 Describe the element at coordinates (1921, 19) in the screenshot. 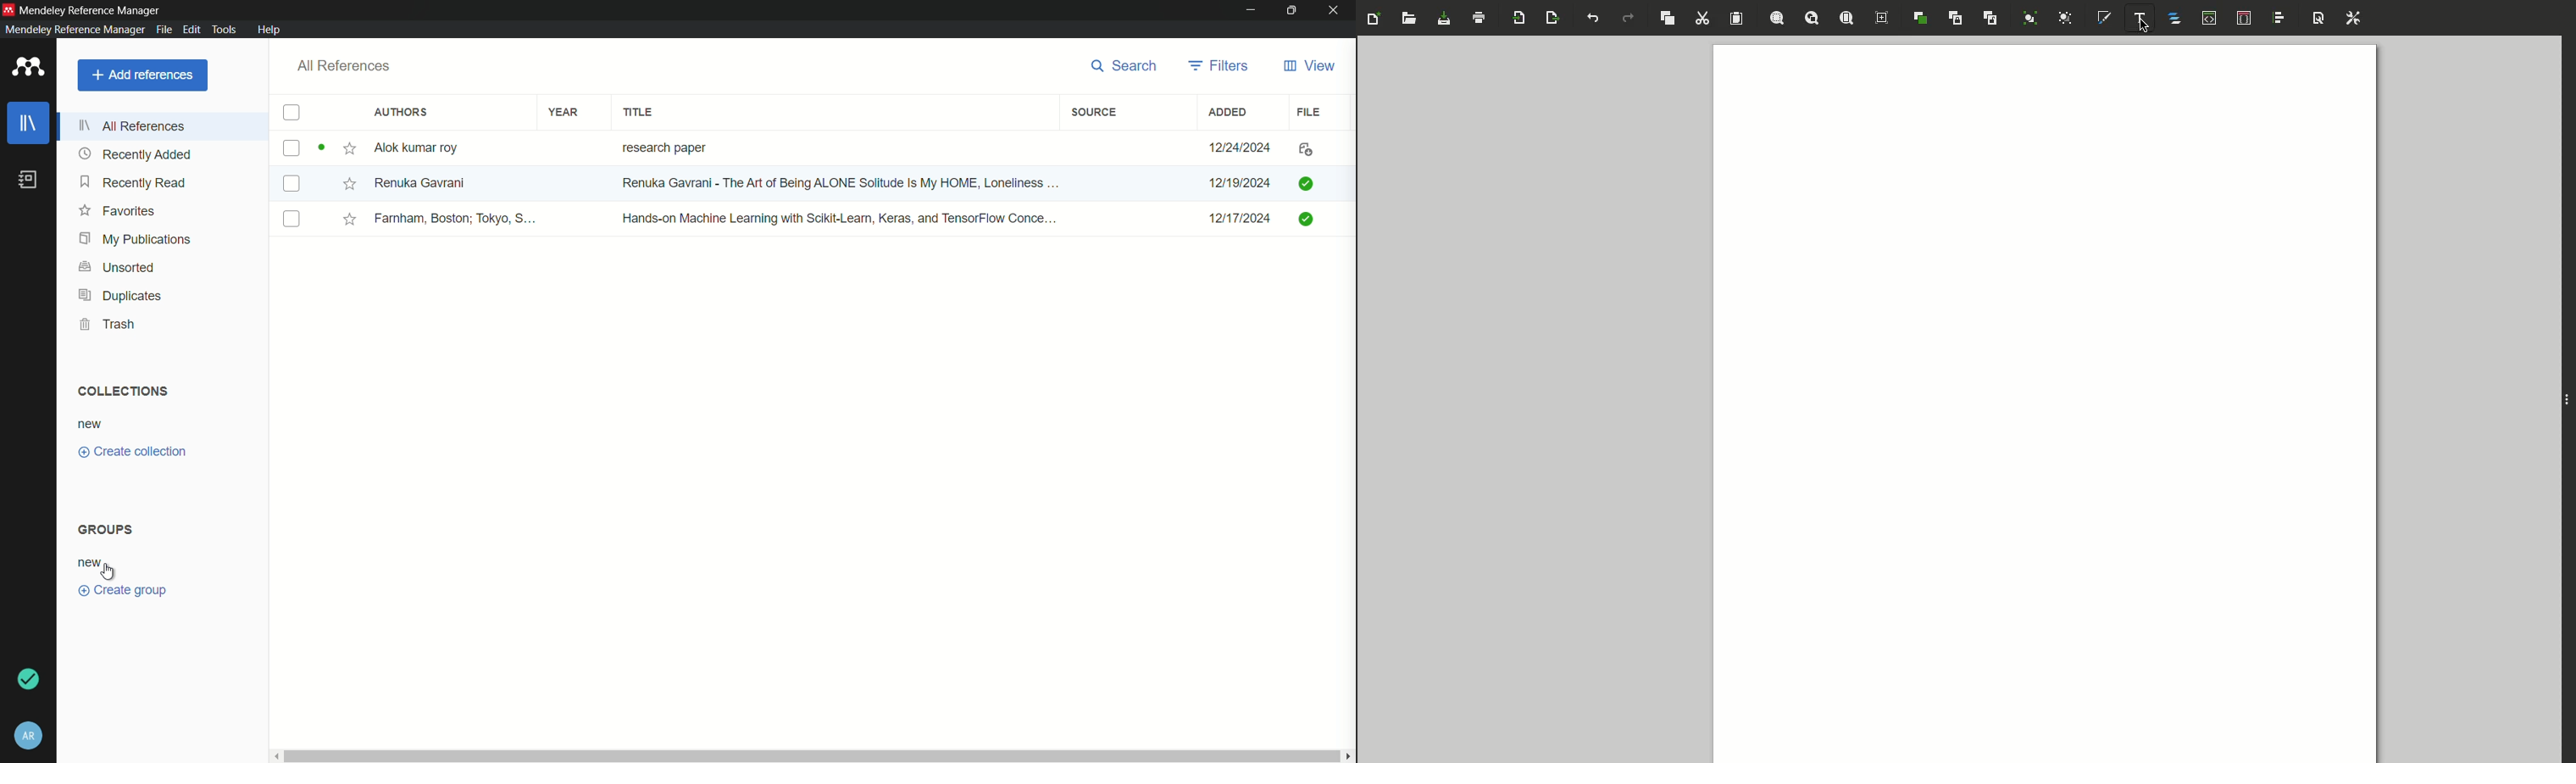

I see `Duplicate` at that location.